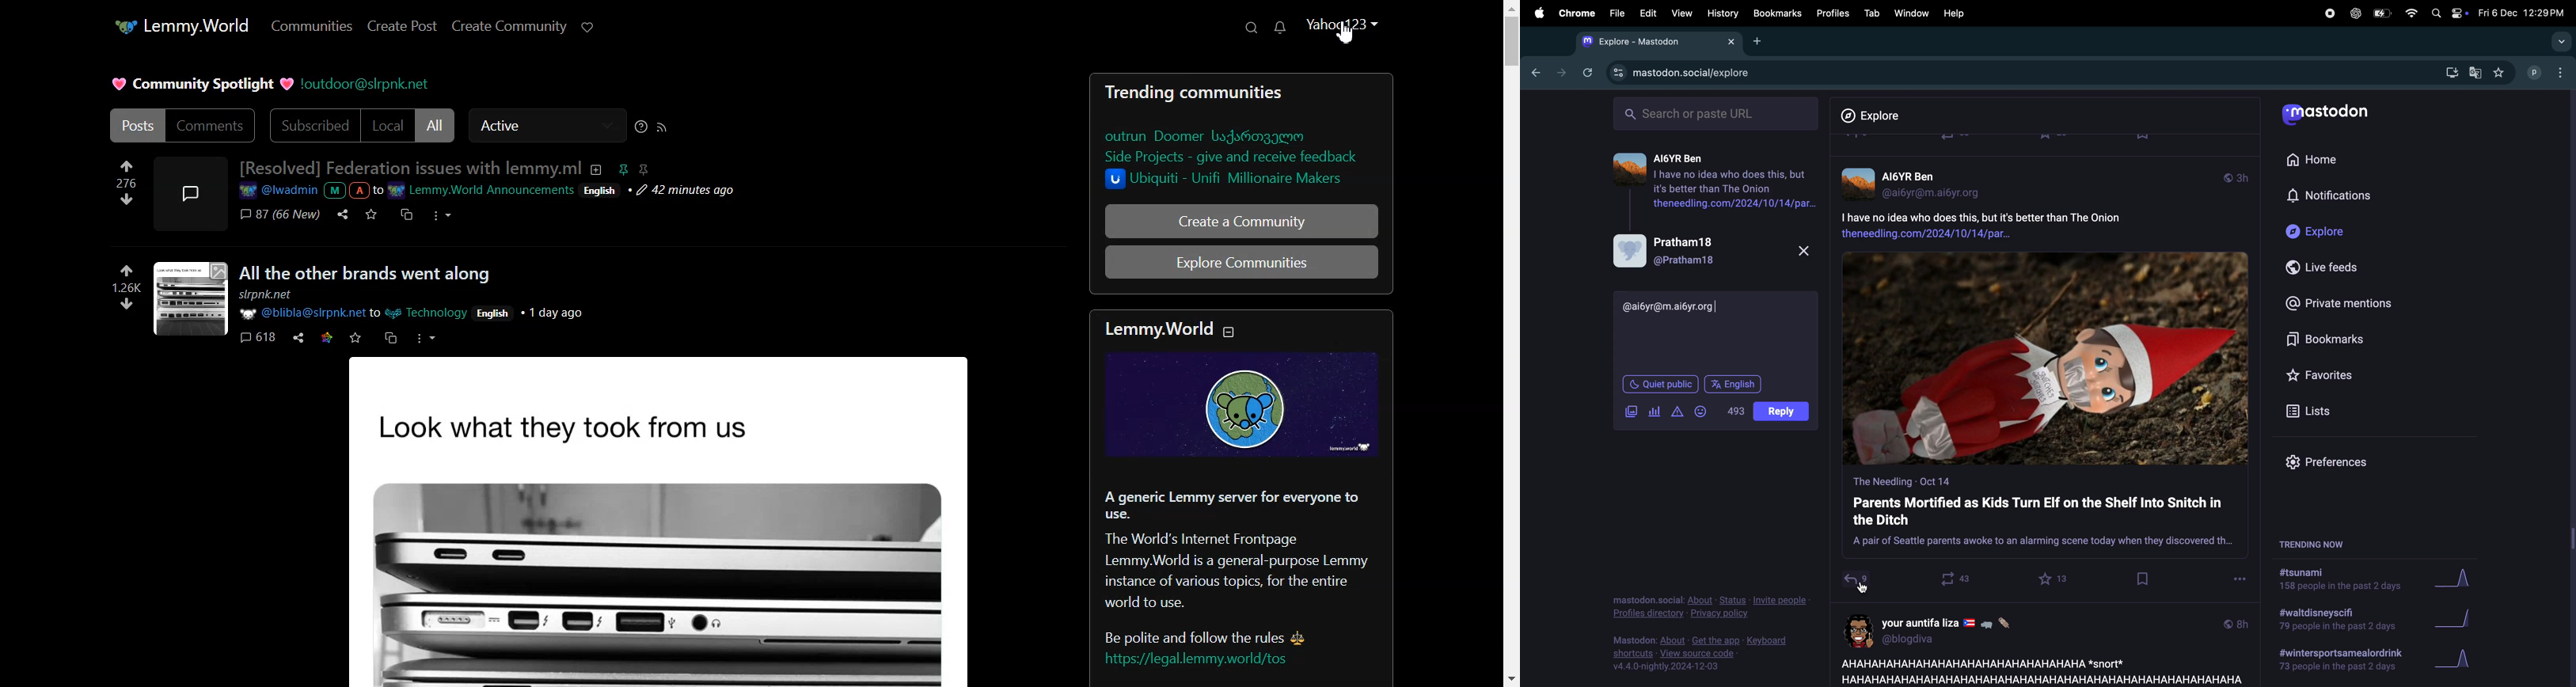 The width and height of the screenshot is (2576, 700). I want to click on time, so click(2236, 623).